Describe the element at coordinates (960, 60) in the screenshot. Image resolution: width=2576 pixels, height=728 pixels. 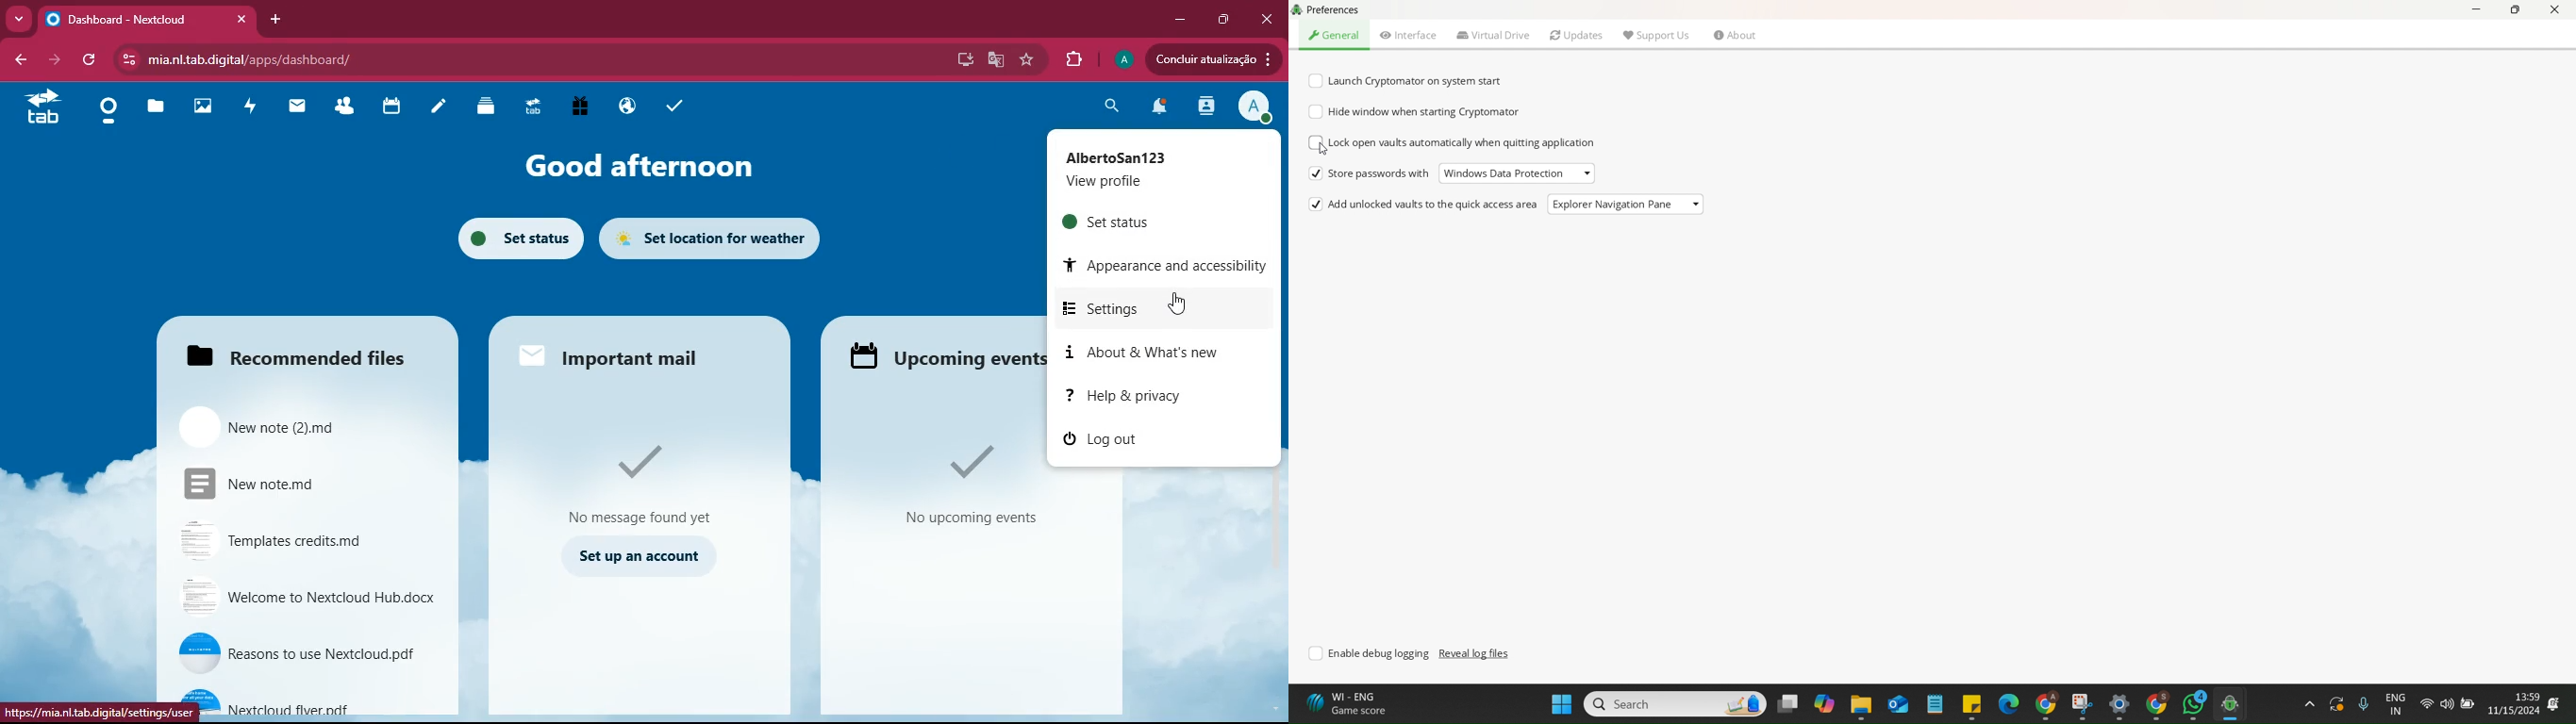
I see `desktop` at that location.